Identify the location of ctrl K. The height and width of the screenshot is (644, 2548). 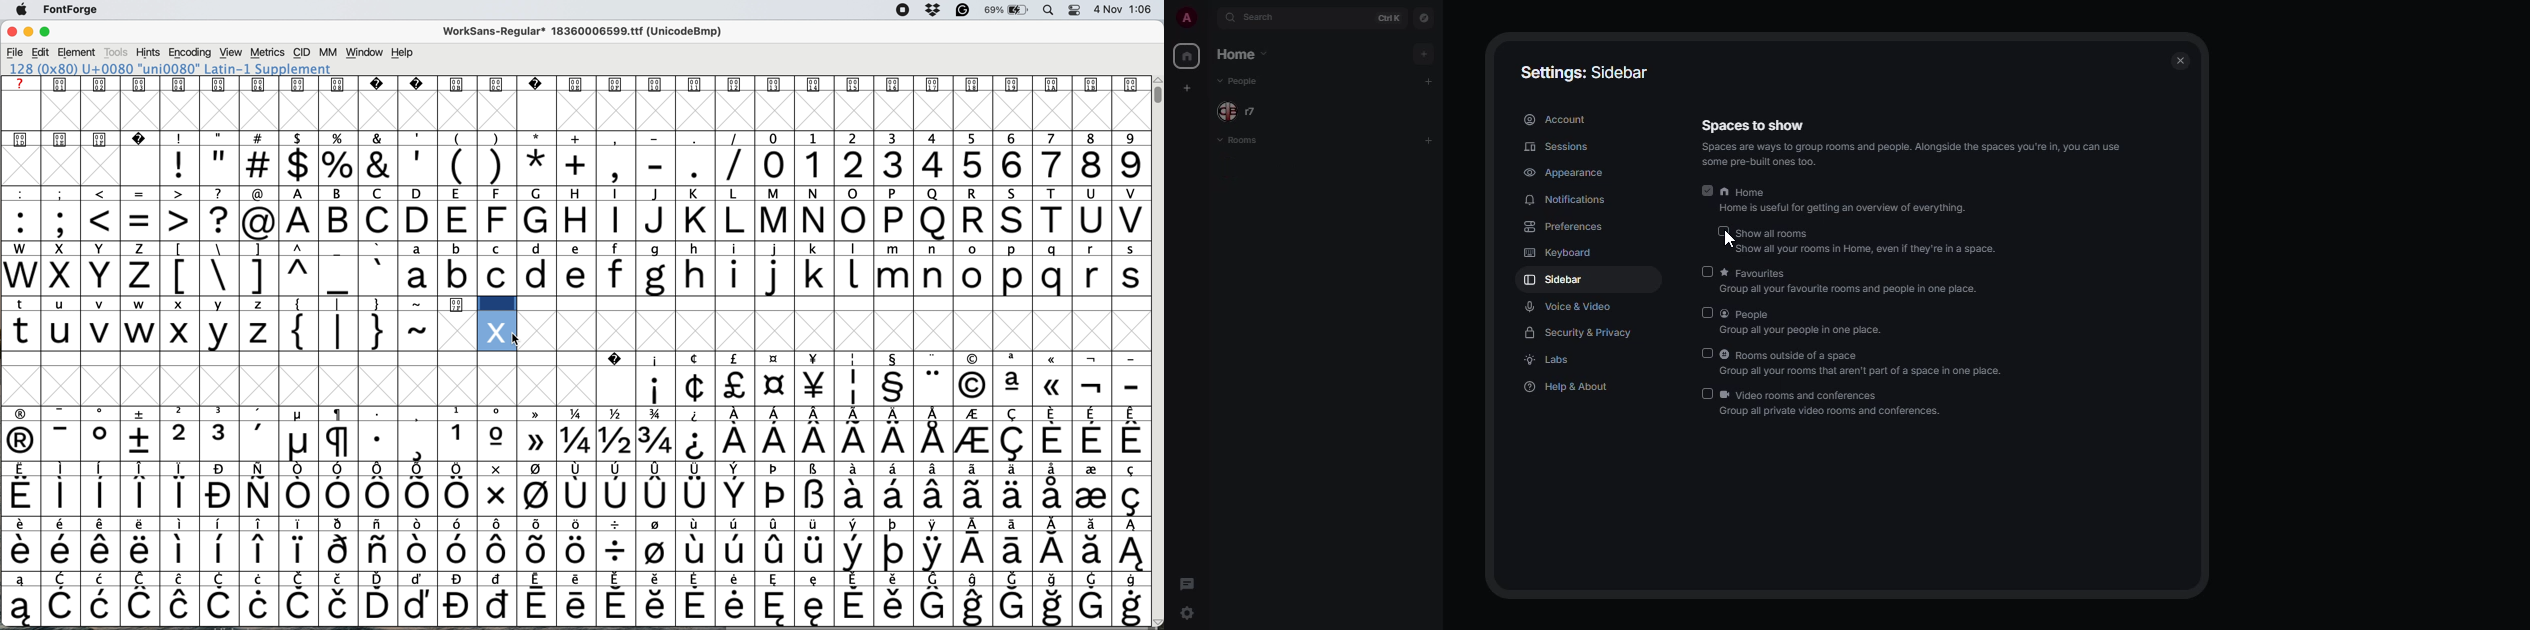
(1385, 18).